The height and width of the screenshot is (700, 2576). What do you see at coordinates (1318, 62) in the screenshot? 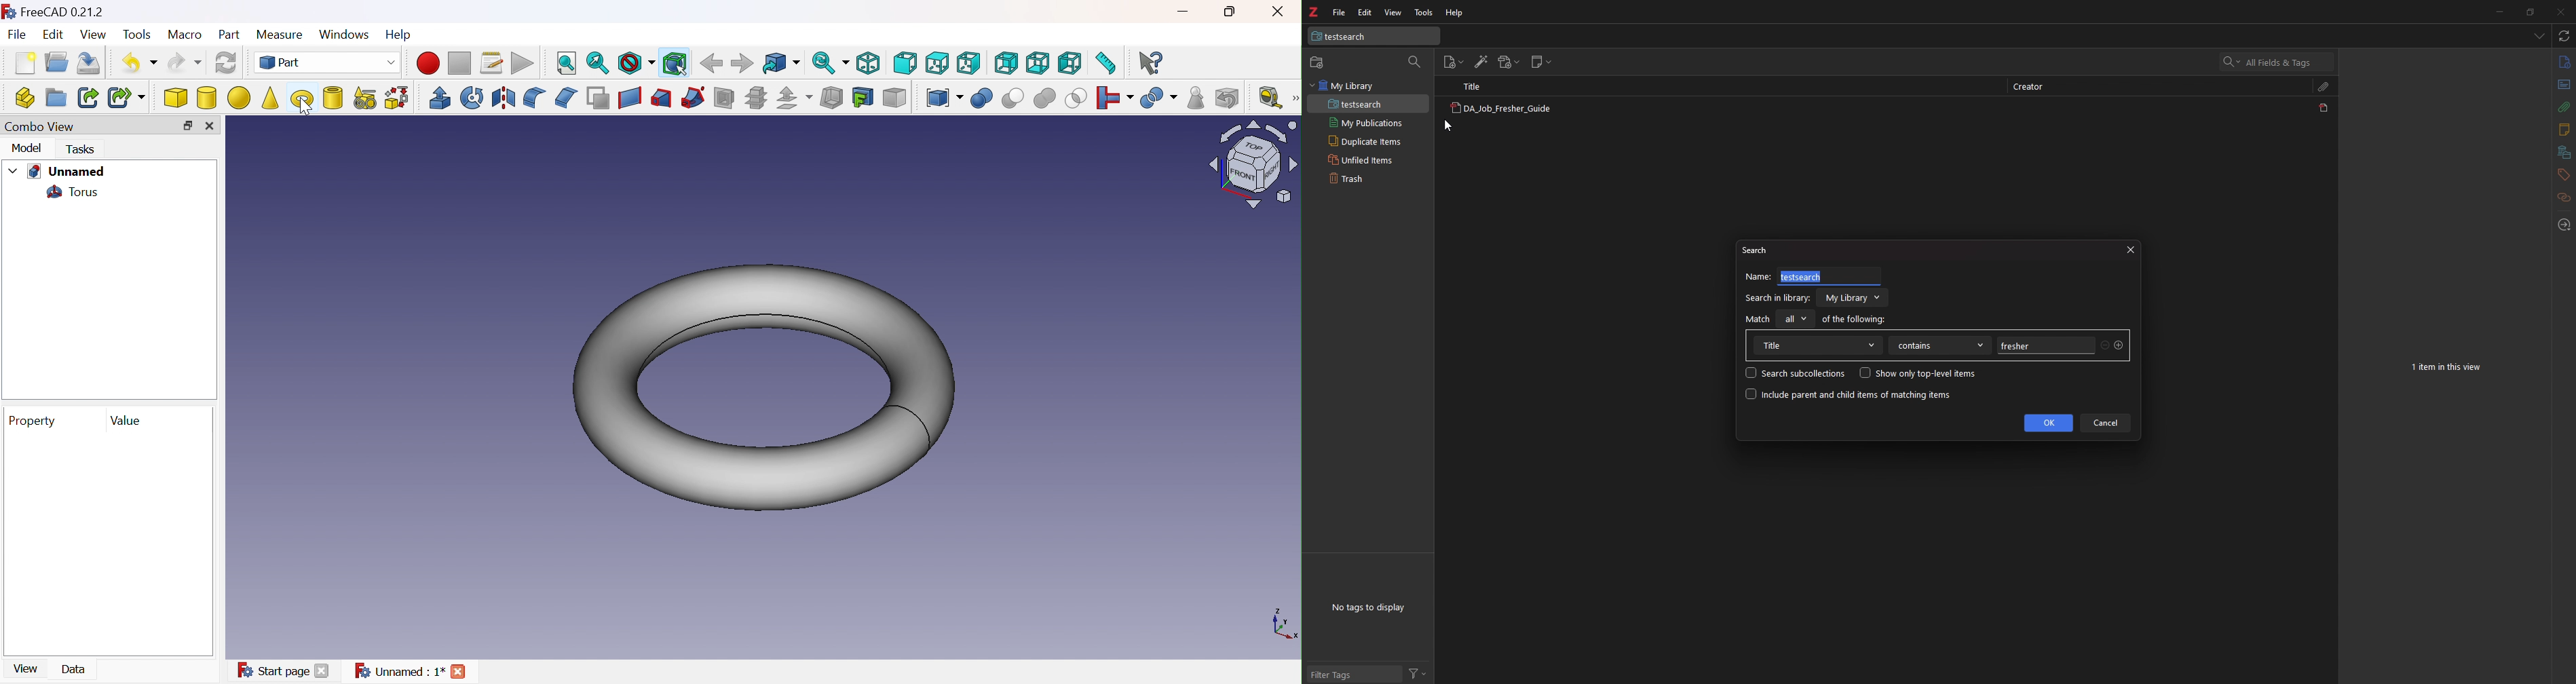
I see `new item` at bounding box center [1318, 62].